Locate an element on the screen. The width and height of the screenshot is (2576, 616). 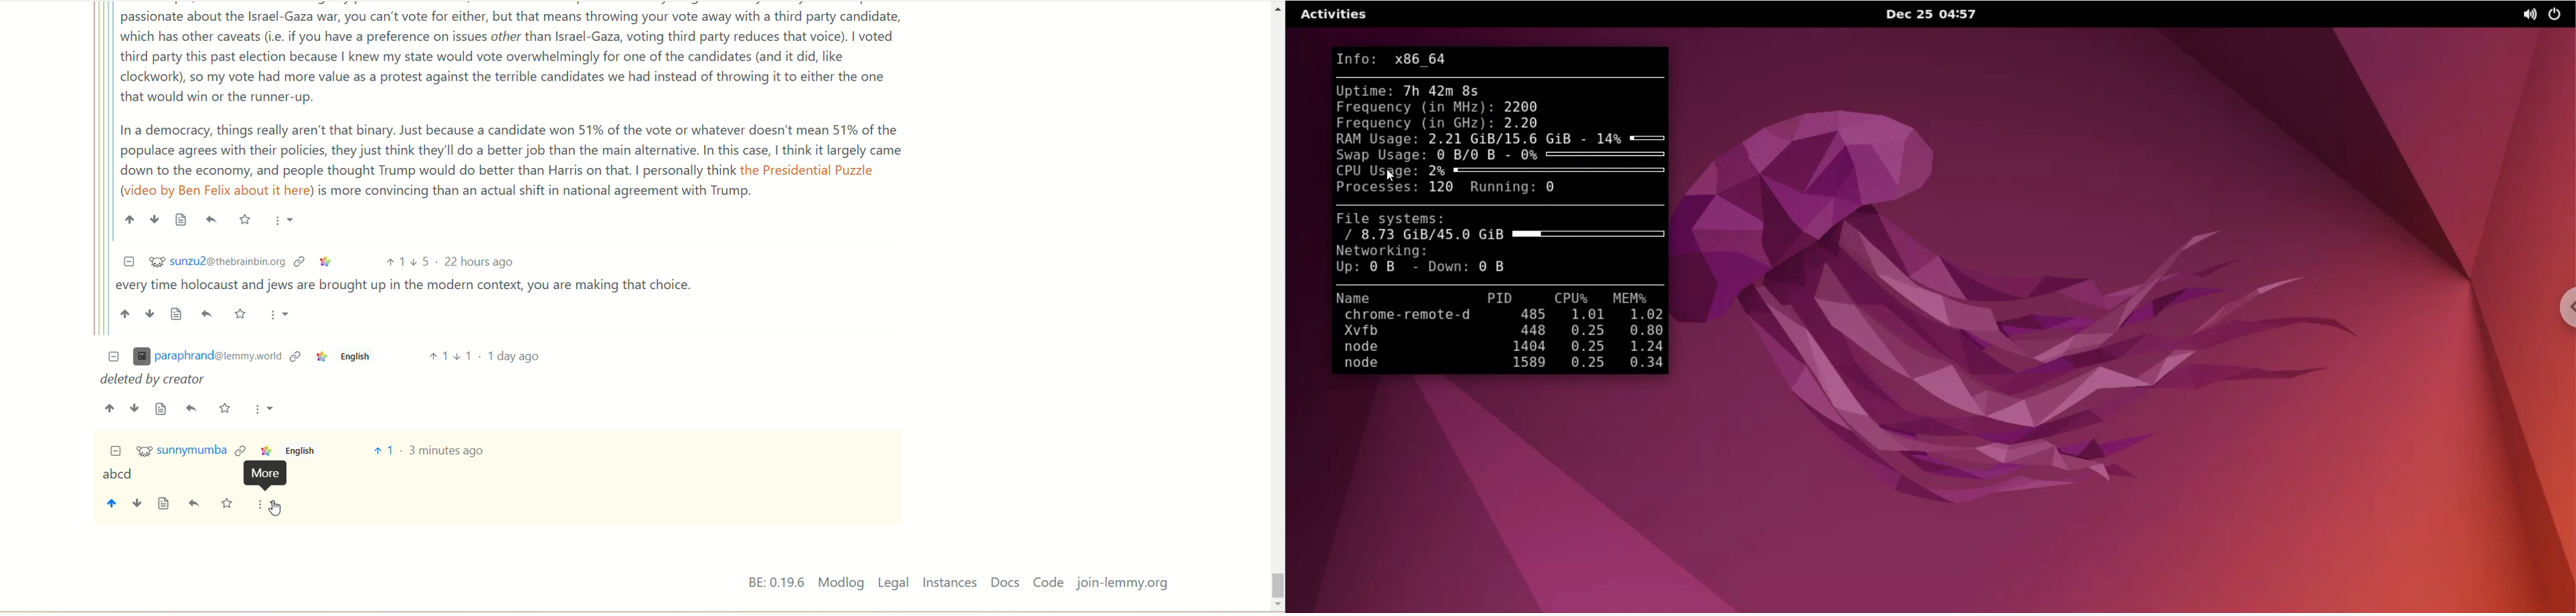
abcd is located at coordinates (117, 475).